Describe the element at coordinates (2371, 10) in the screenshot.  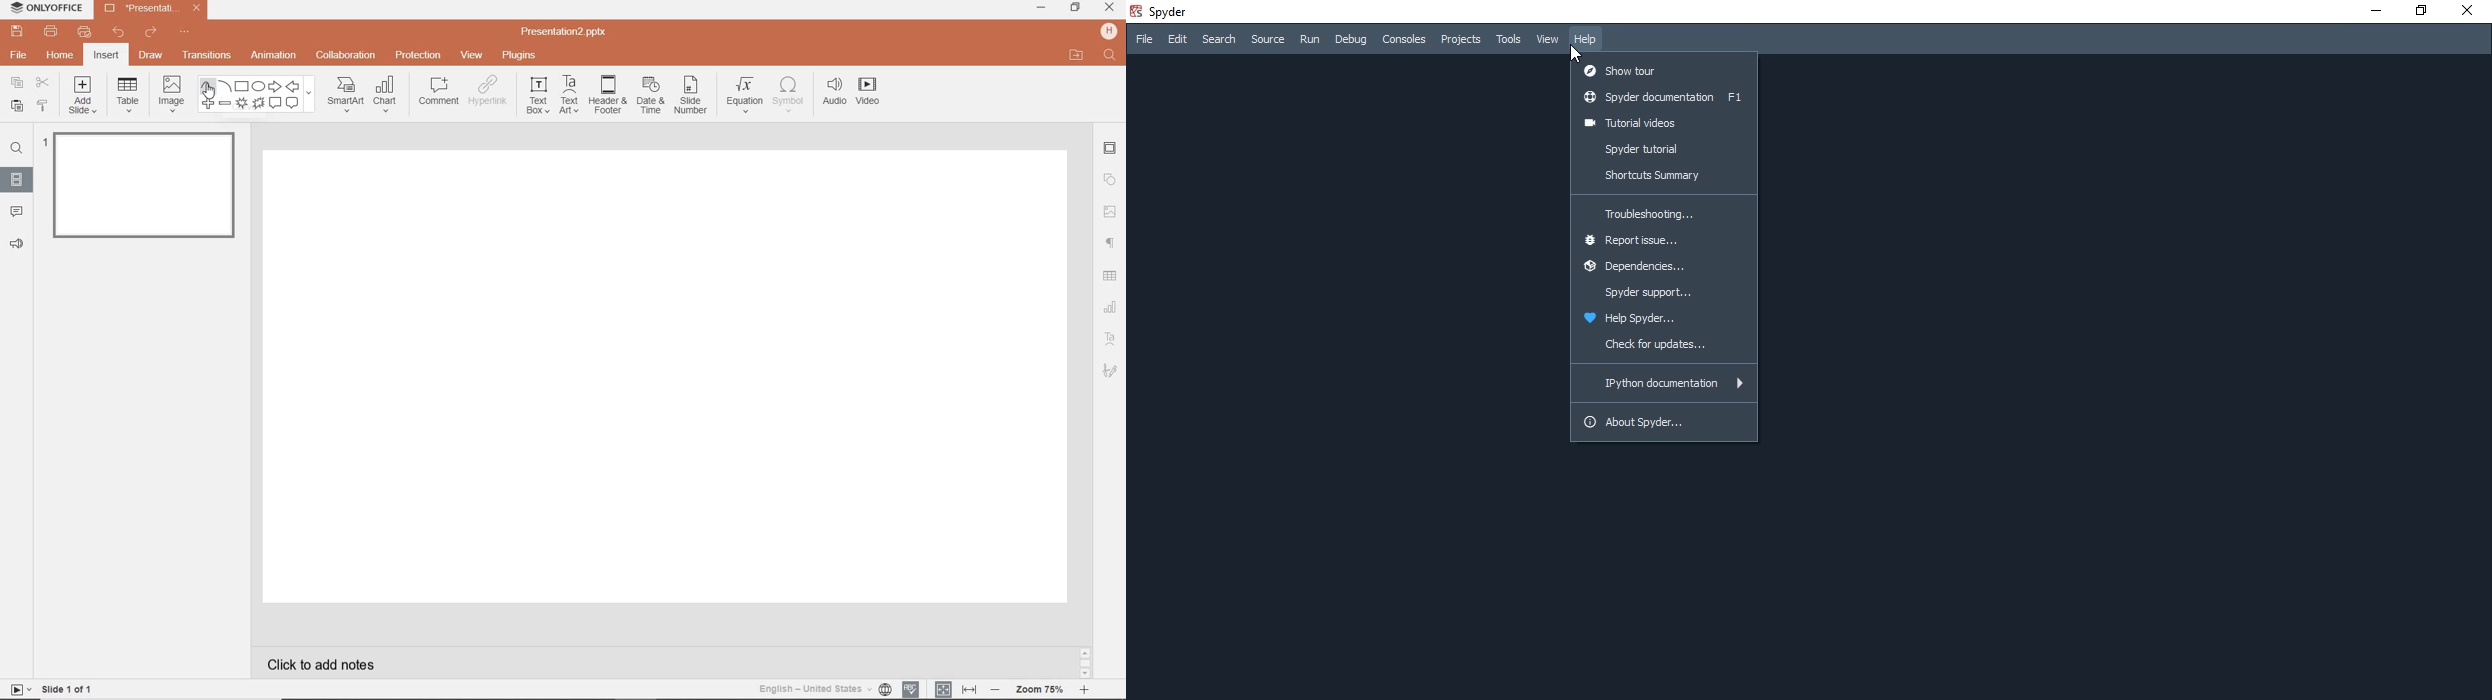
I see `minimise` at that location.